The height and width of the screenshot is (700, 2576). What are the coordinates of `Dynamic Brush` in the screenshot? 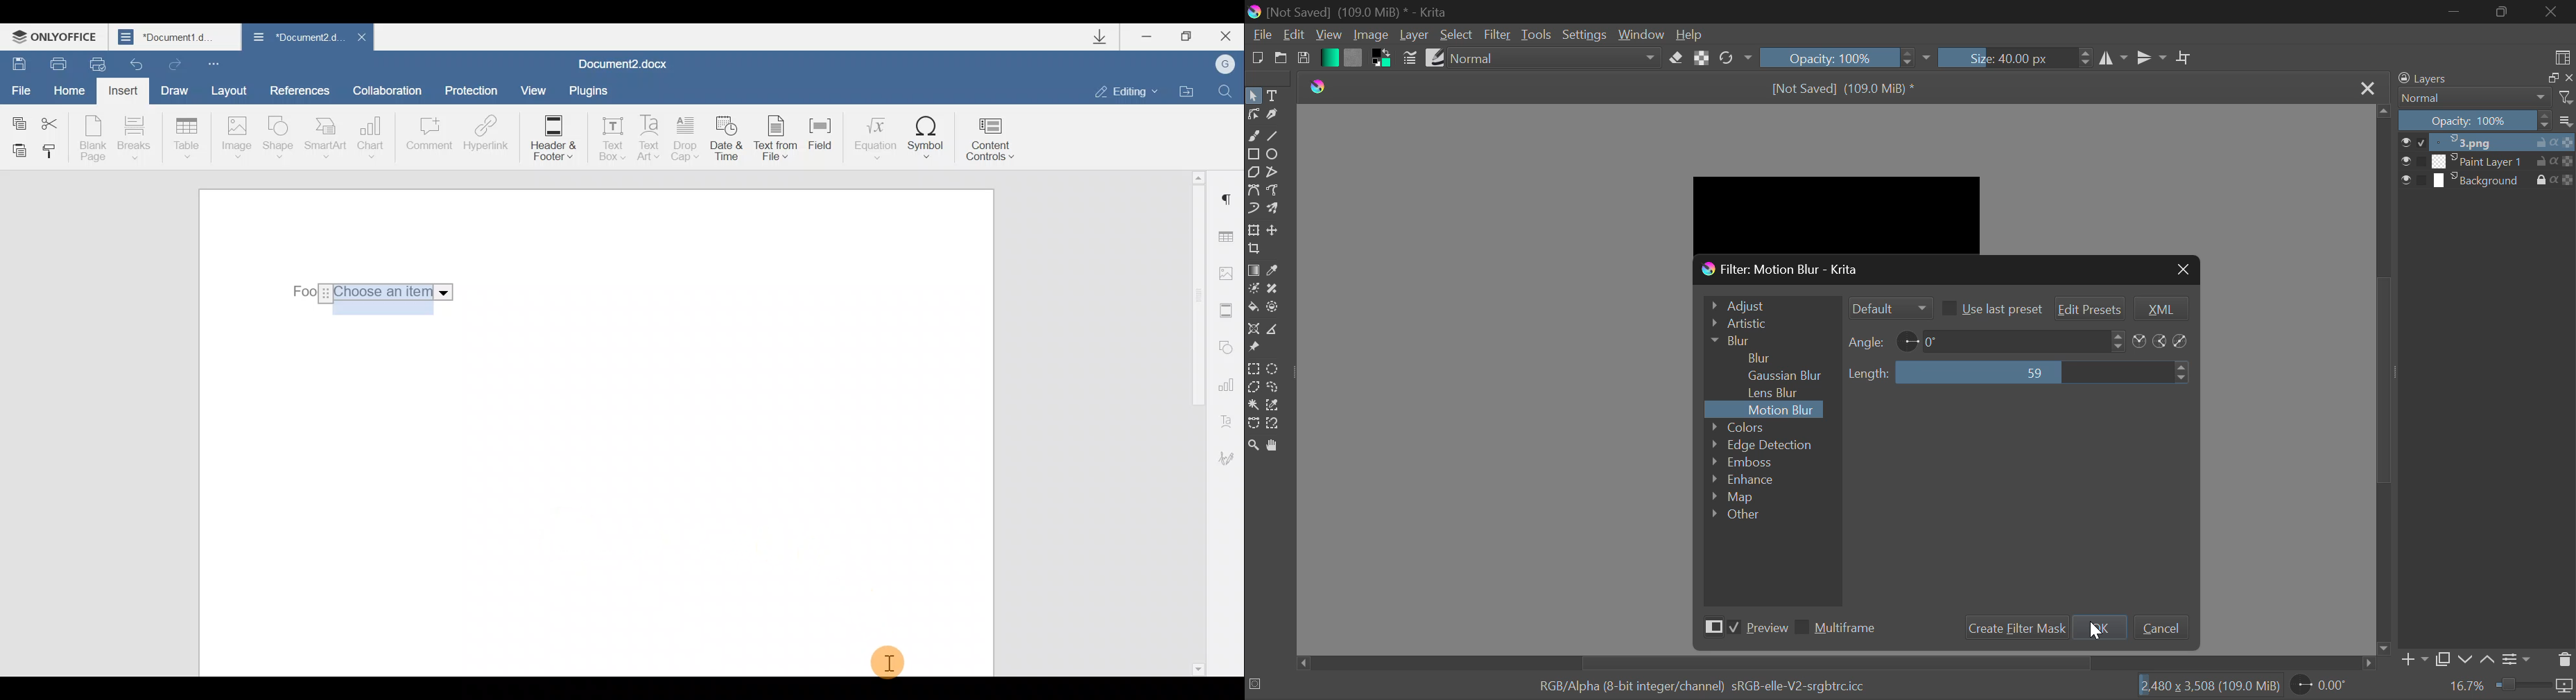 It's located at (1253, 209).